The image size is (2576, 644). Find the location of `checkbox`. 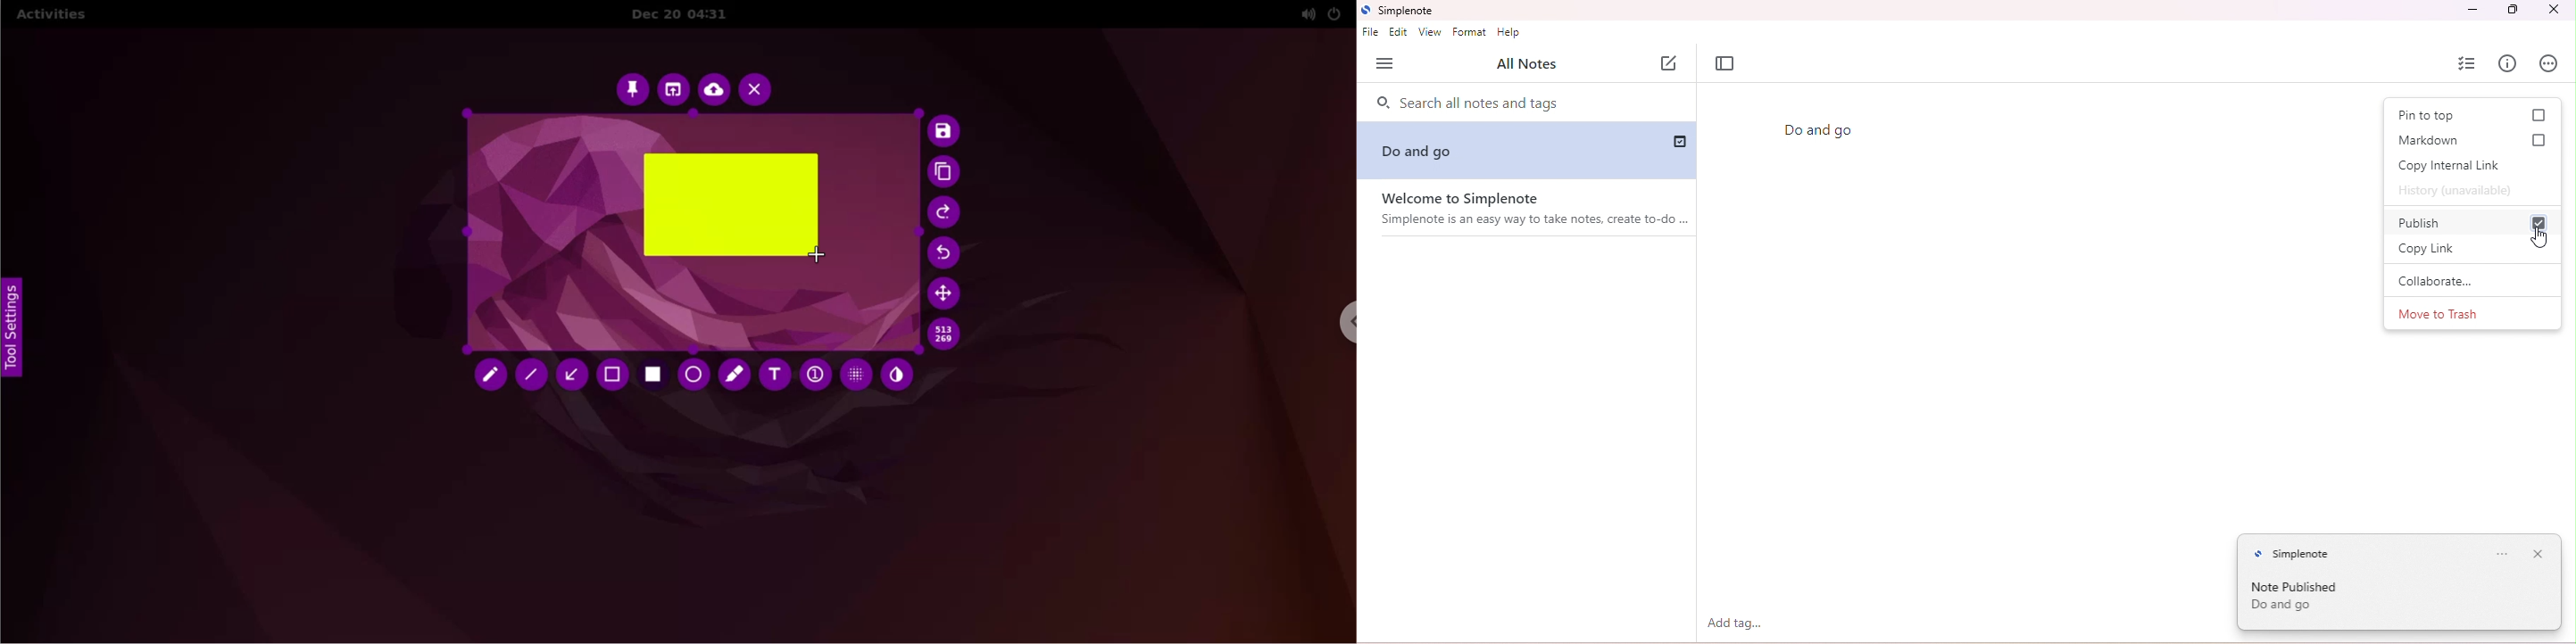

checkbox is located at coordinates (2536, 221).